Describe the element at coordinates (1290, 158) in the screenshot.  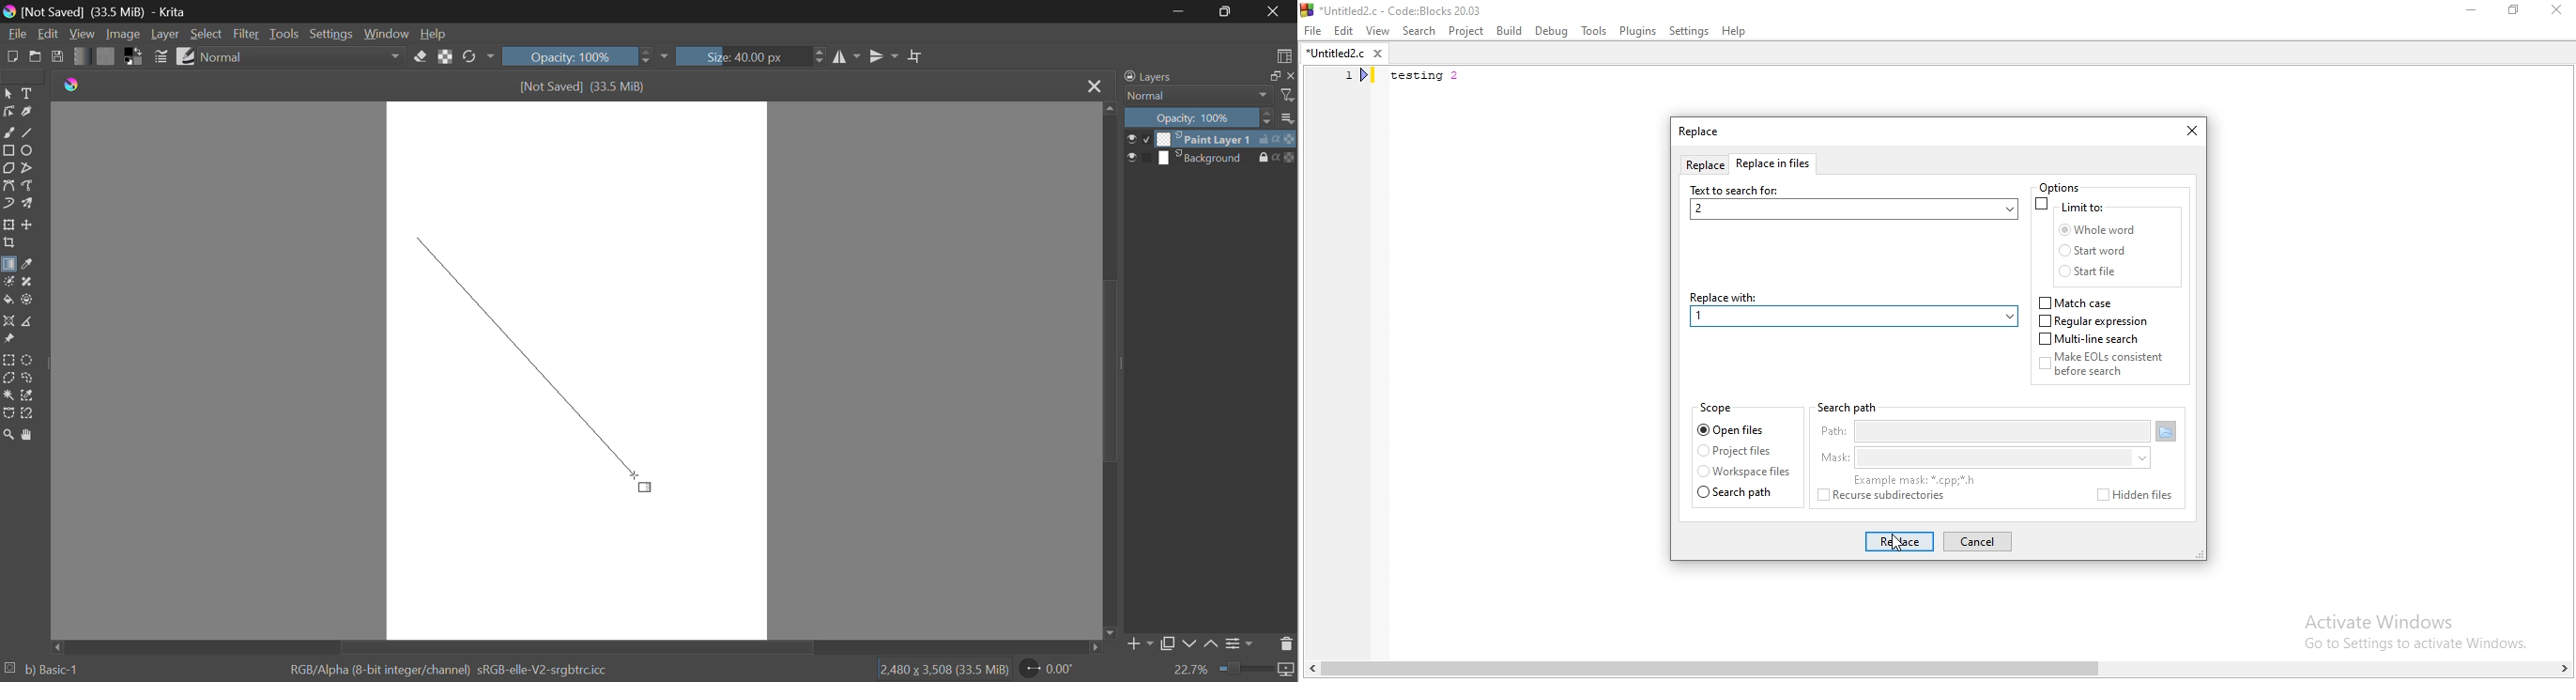
I see `icon` at that location.